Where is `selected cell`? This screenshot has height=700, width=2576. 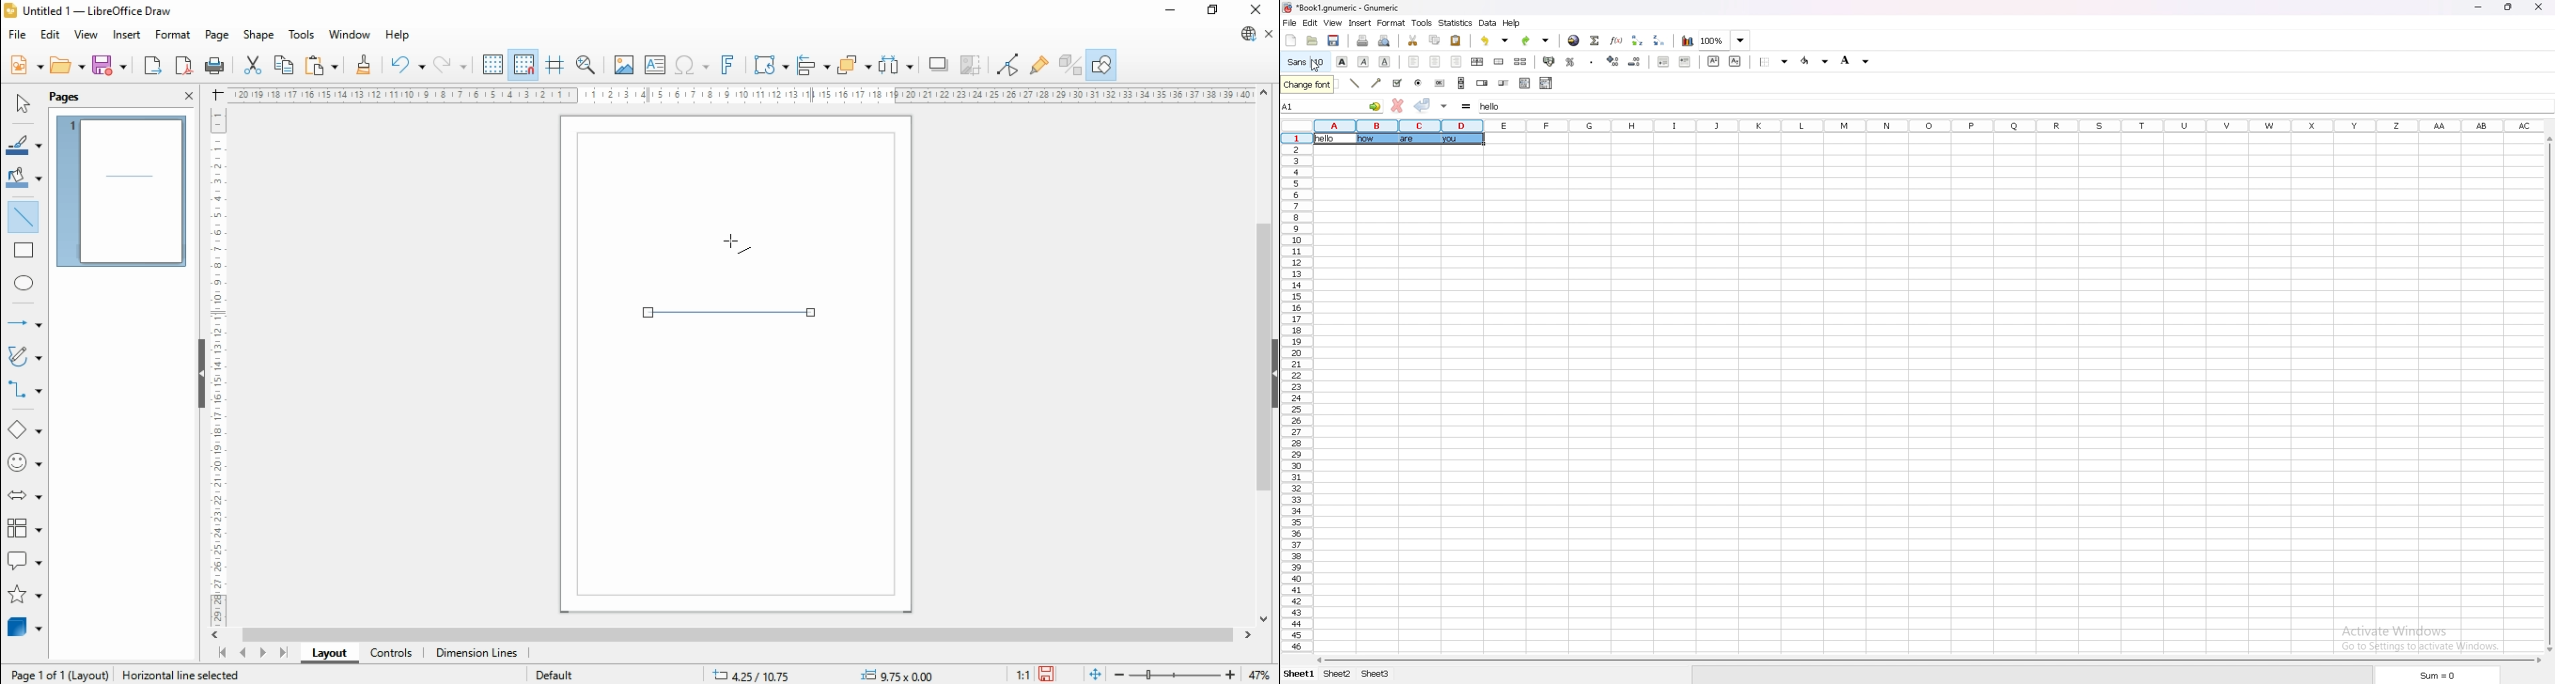 selected cell is located at coordinates (1332, 106).